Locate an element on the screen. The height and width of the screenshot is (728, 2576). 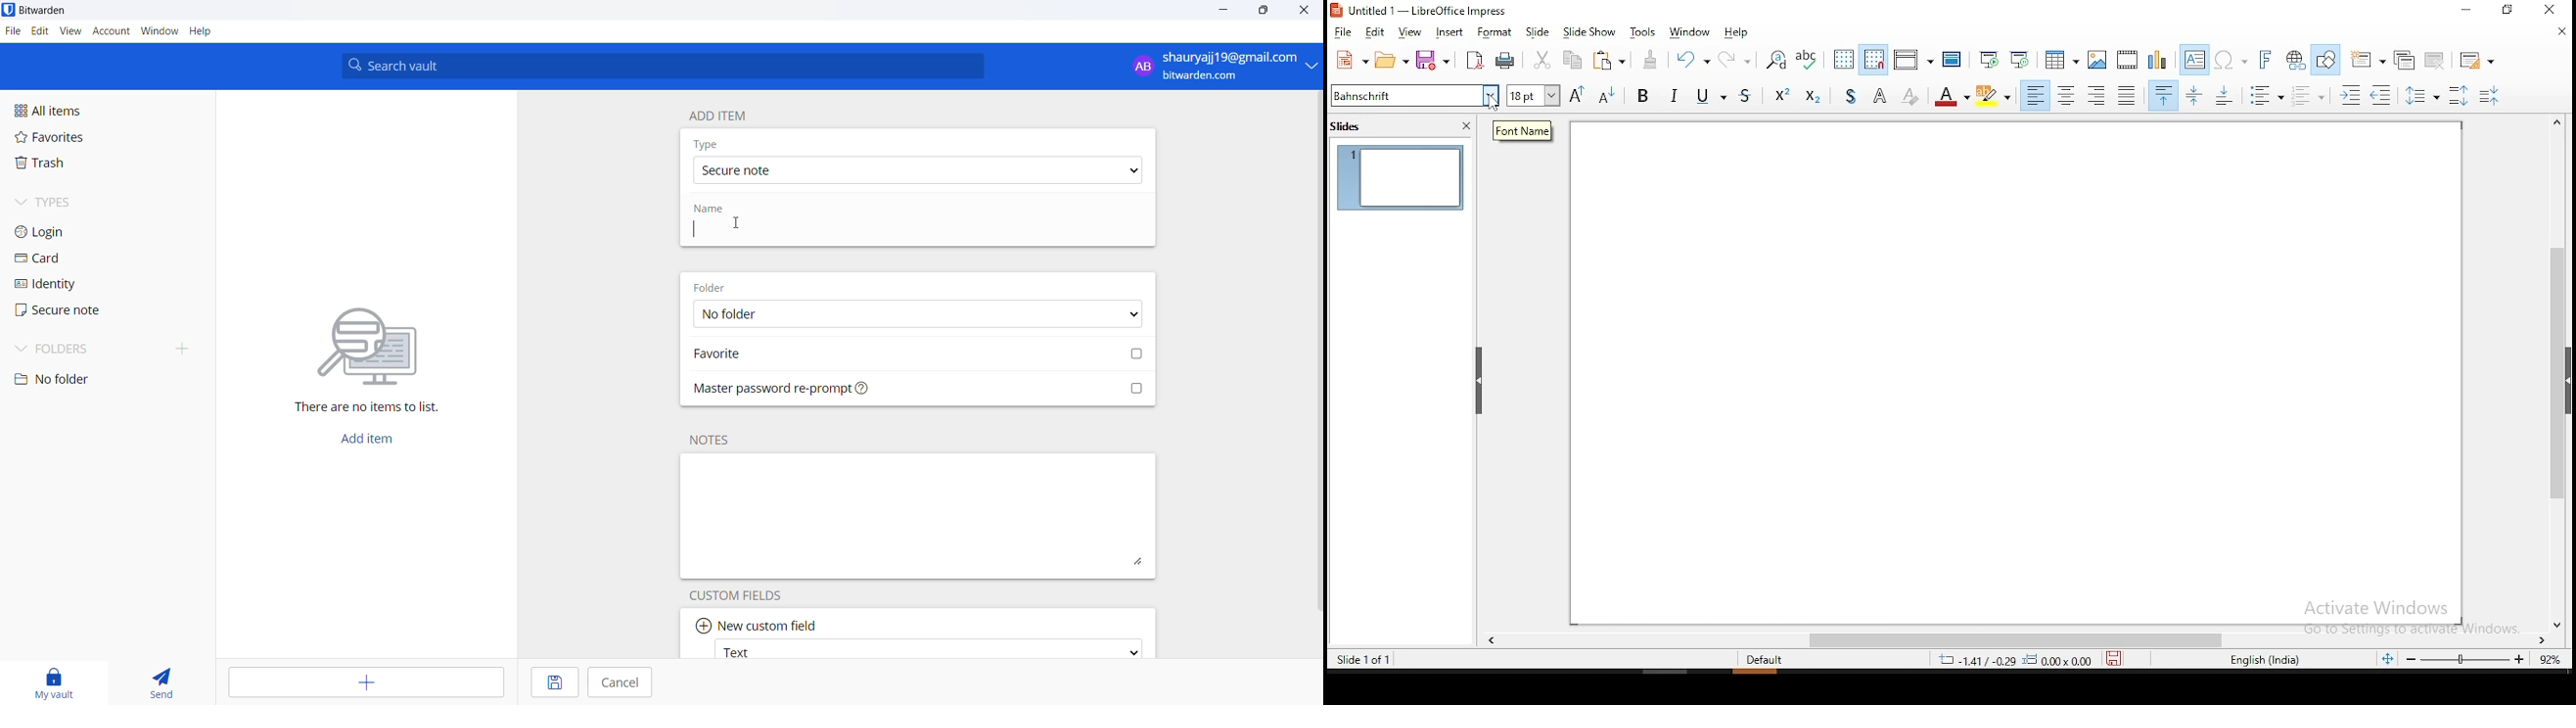
format is located at coordinates (1496, 30).